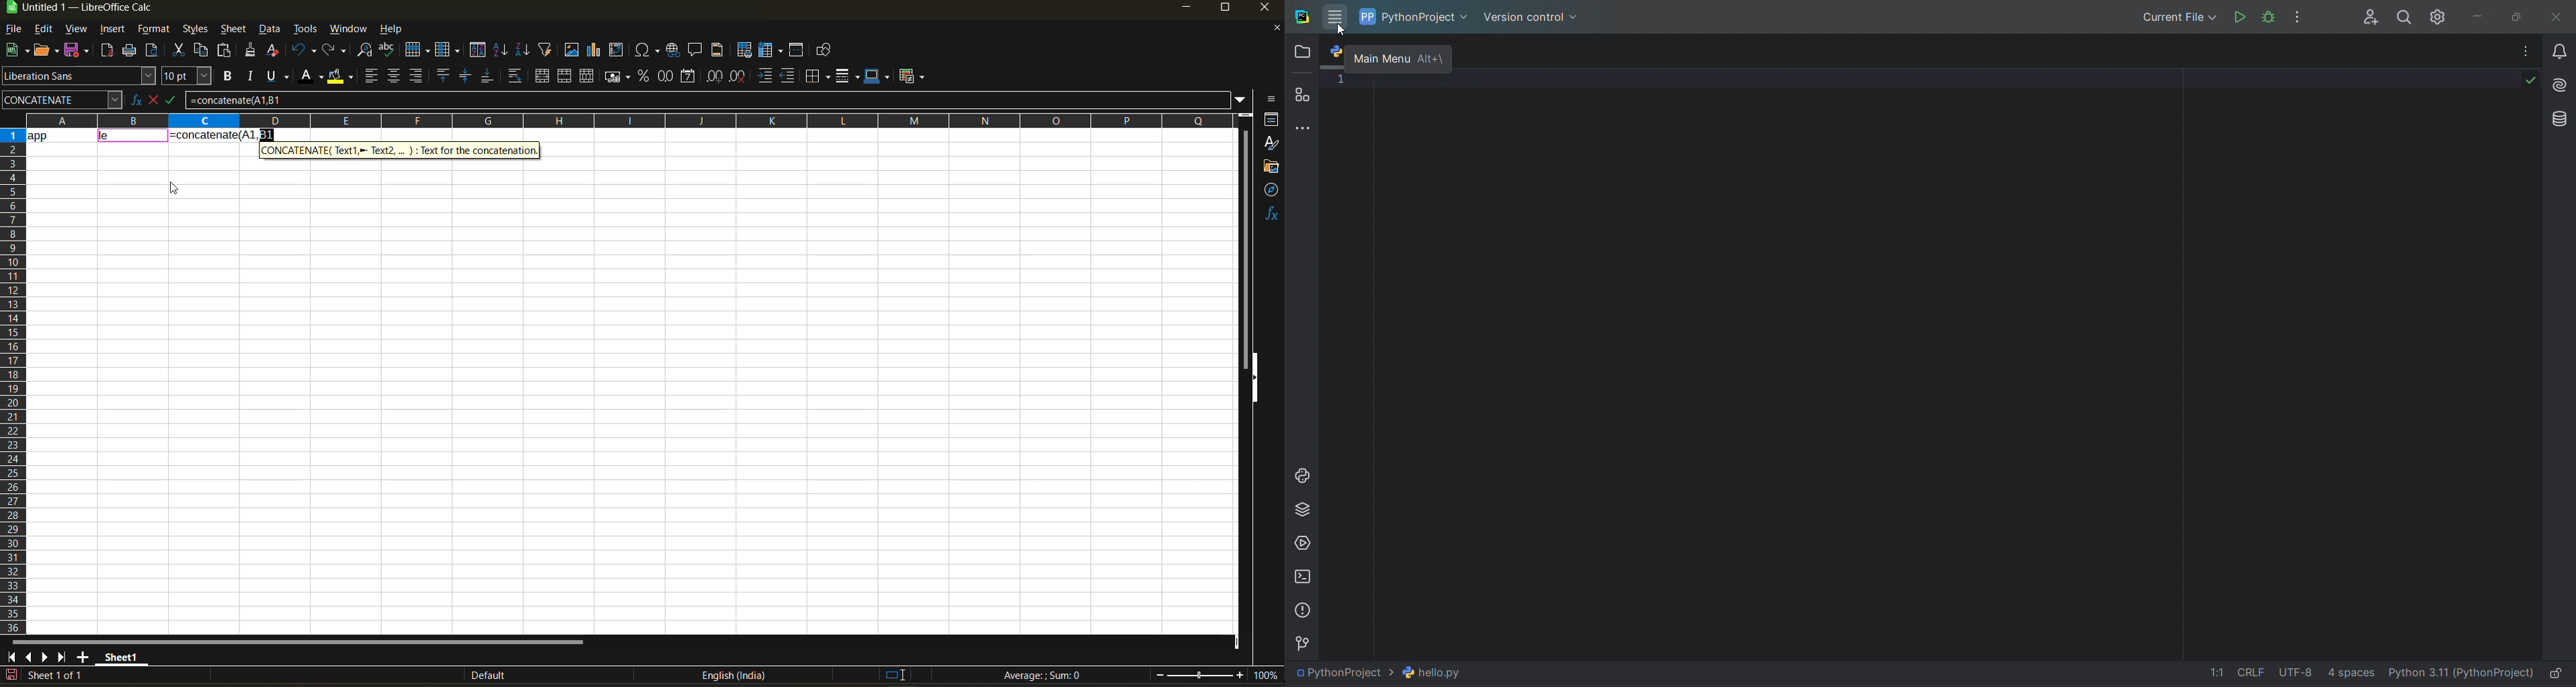 This screenshot has height=700, width=2576. What do you see at coordinates (691, 77) in the screenshot?
I see `format as date` at bounding box center [691, 77].